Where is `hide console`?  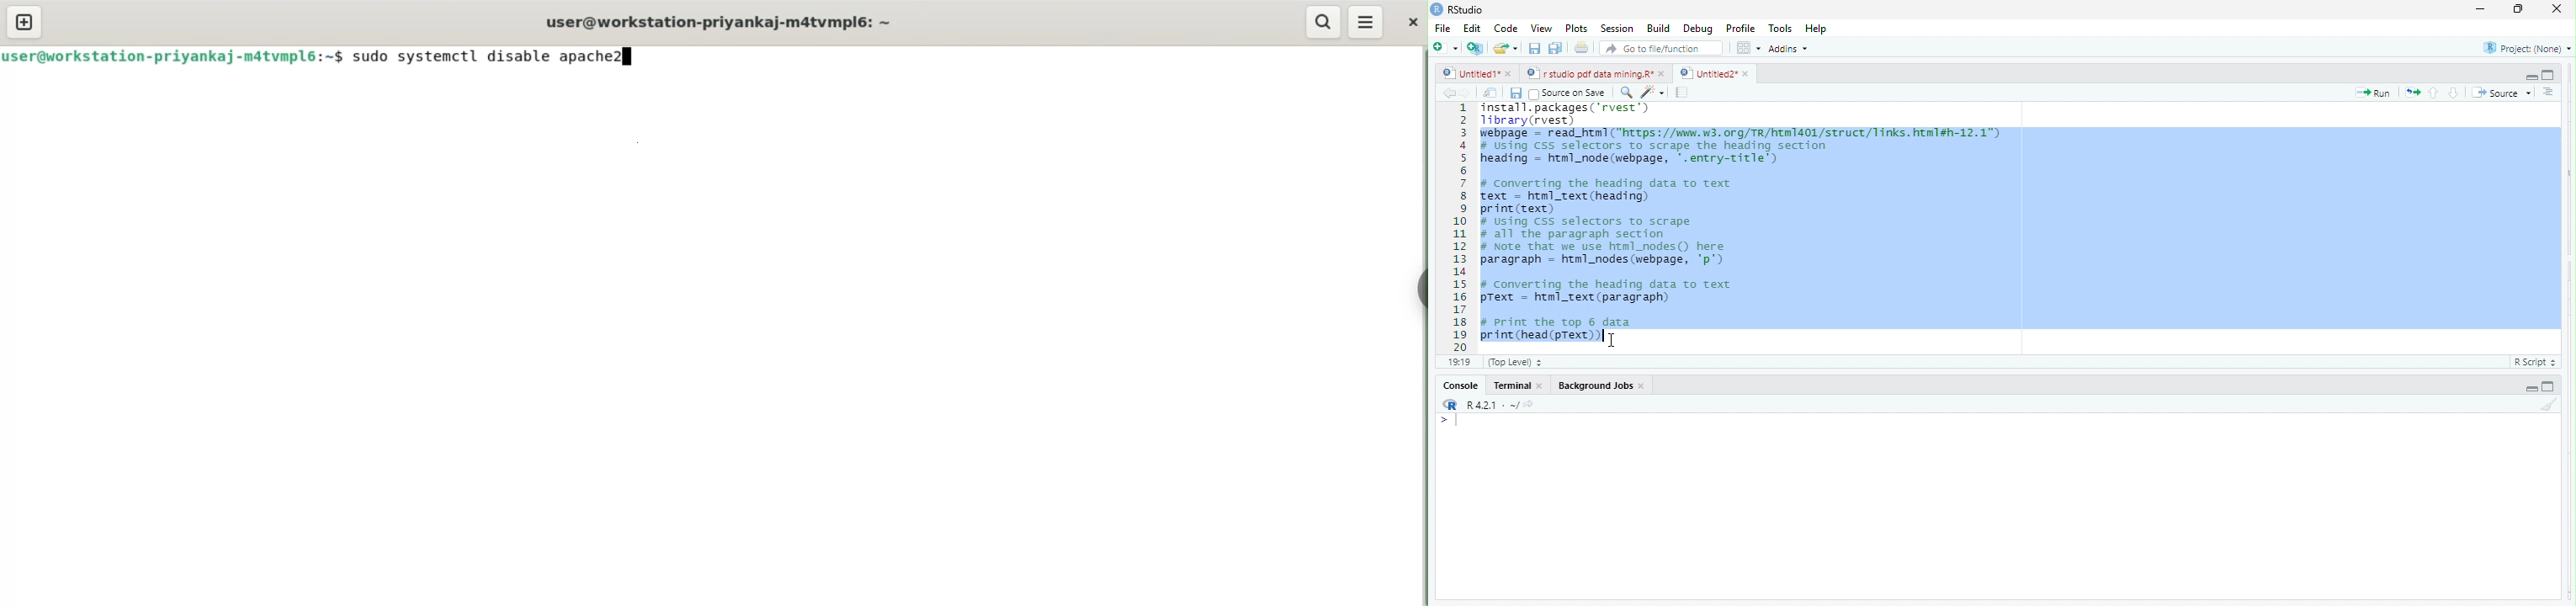
hide console is located at coordinates (2547, 386).